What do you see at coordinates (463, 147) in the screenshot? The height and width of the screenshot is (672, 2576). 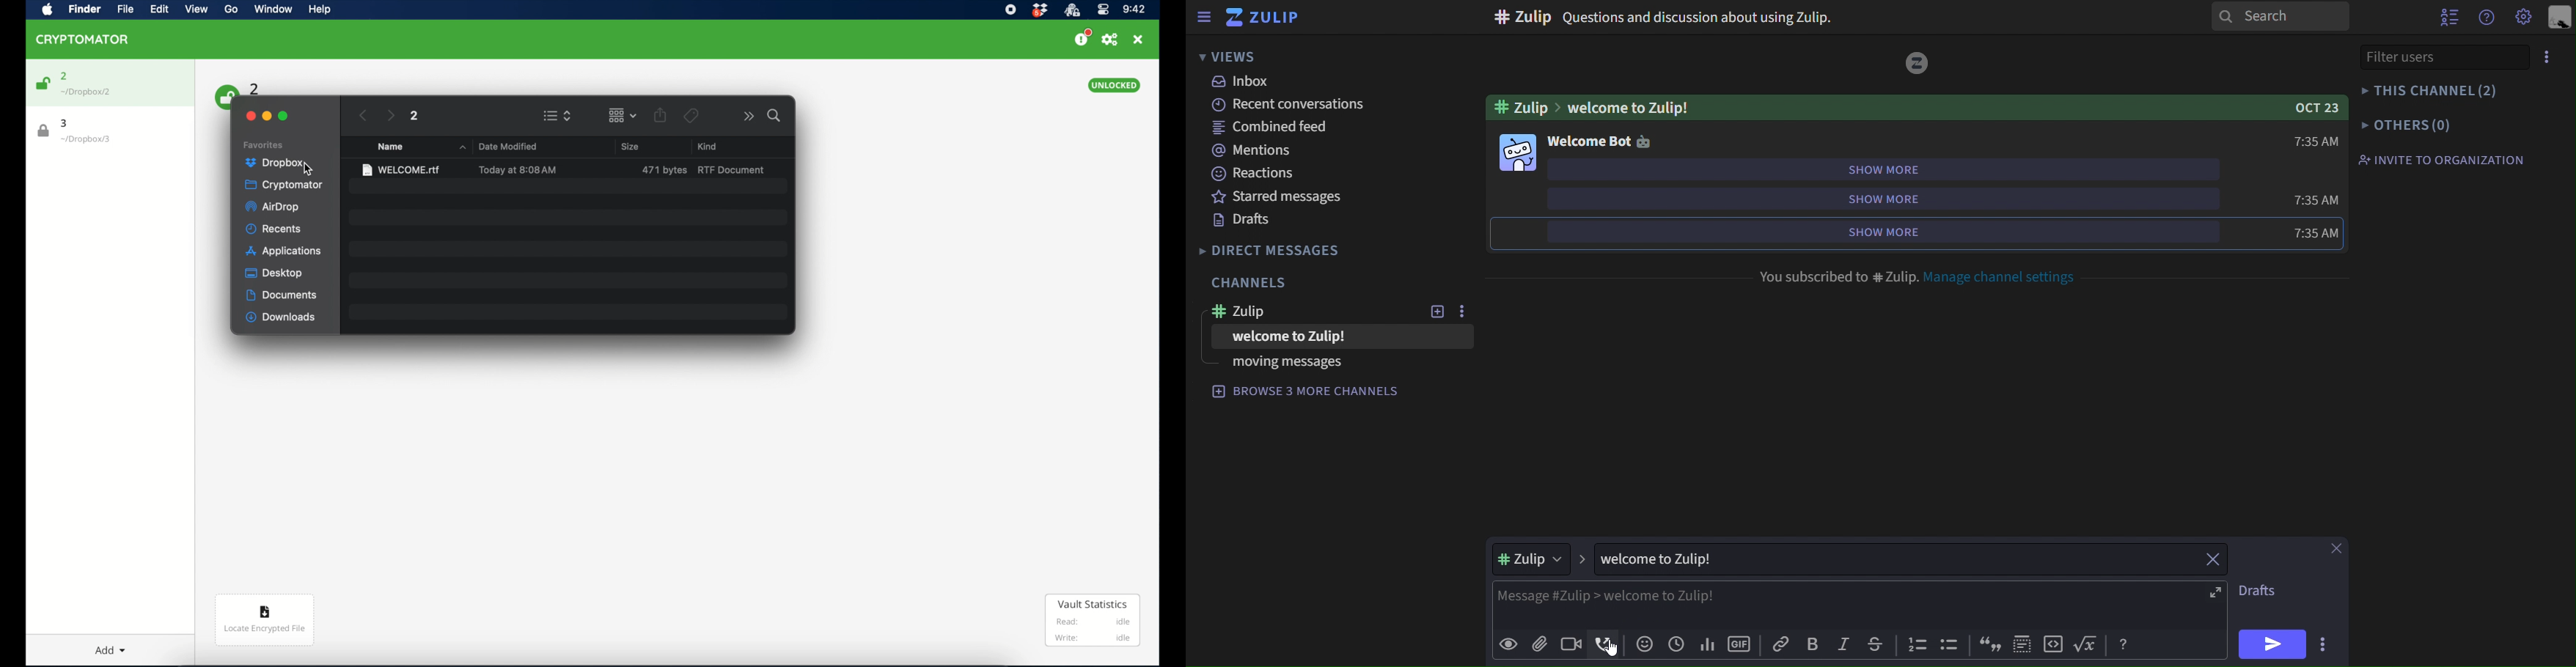 I see `name dropdown` at bounding box center [463, 147].